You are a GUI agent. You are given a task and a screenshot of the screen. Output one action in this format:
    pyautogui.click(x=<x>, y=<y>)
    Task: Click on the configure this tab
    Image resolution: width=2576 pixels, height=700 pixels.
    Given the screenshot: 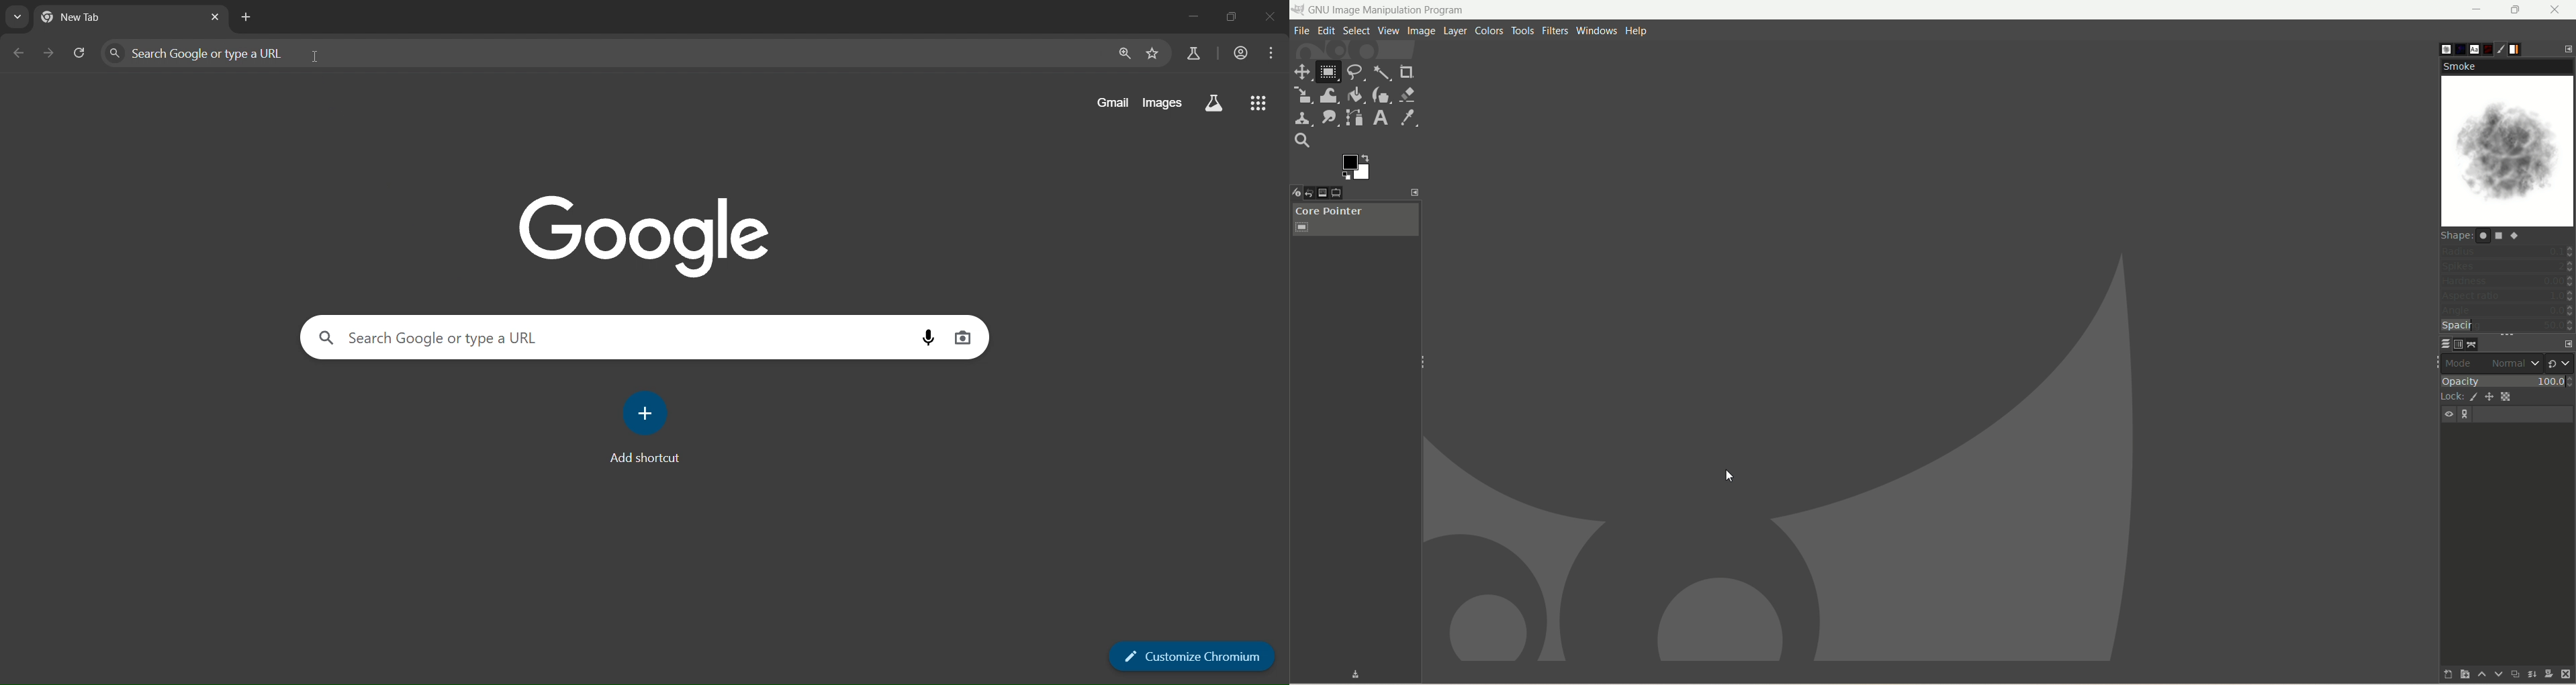 What is the action you would take?
    pyautogui.click(x=1414, y=193)
    